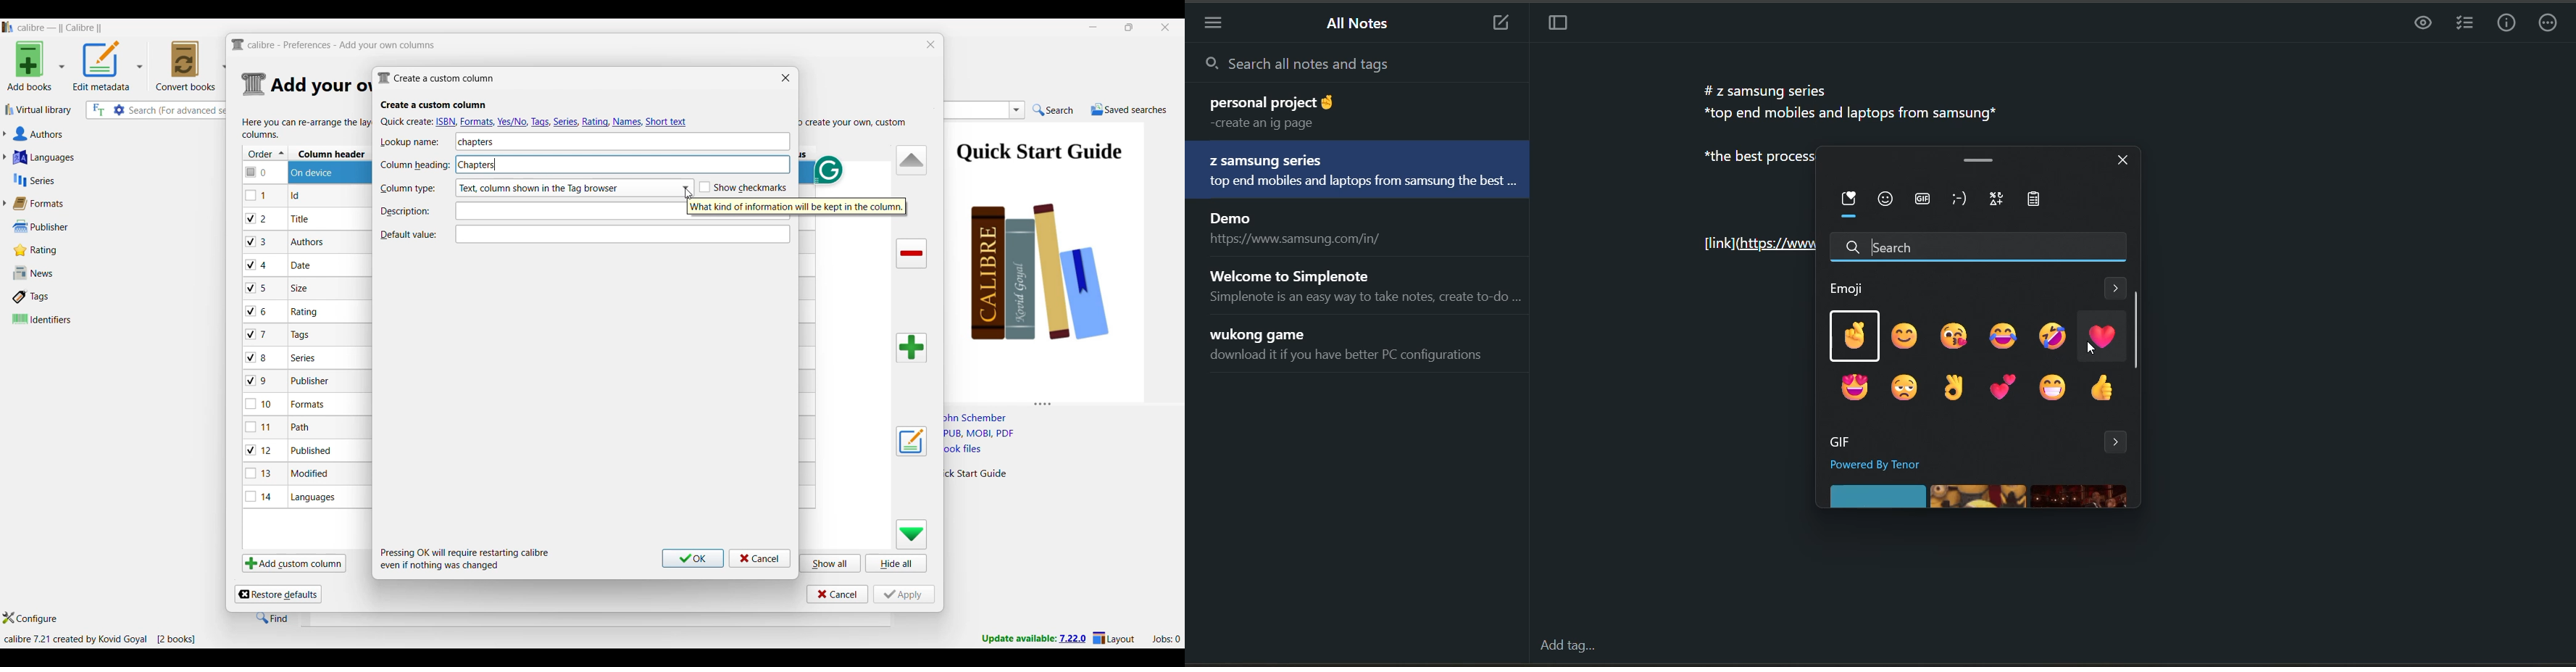 The image size is (2576, 672). Describe the element at coordinates (2043, 200) in the screenshot. I see `clipboard history` at that location.